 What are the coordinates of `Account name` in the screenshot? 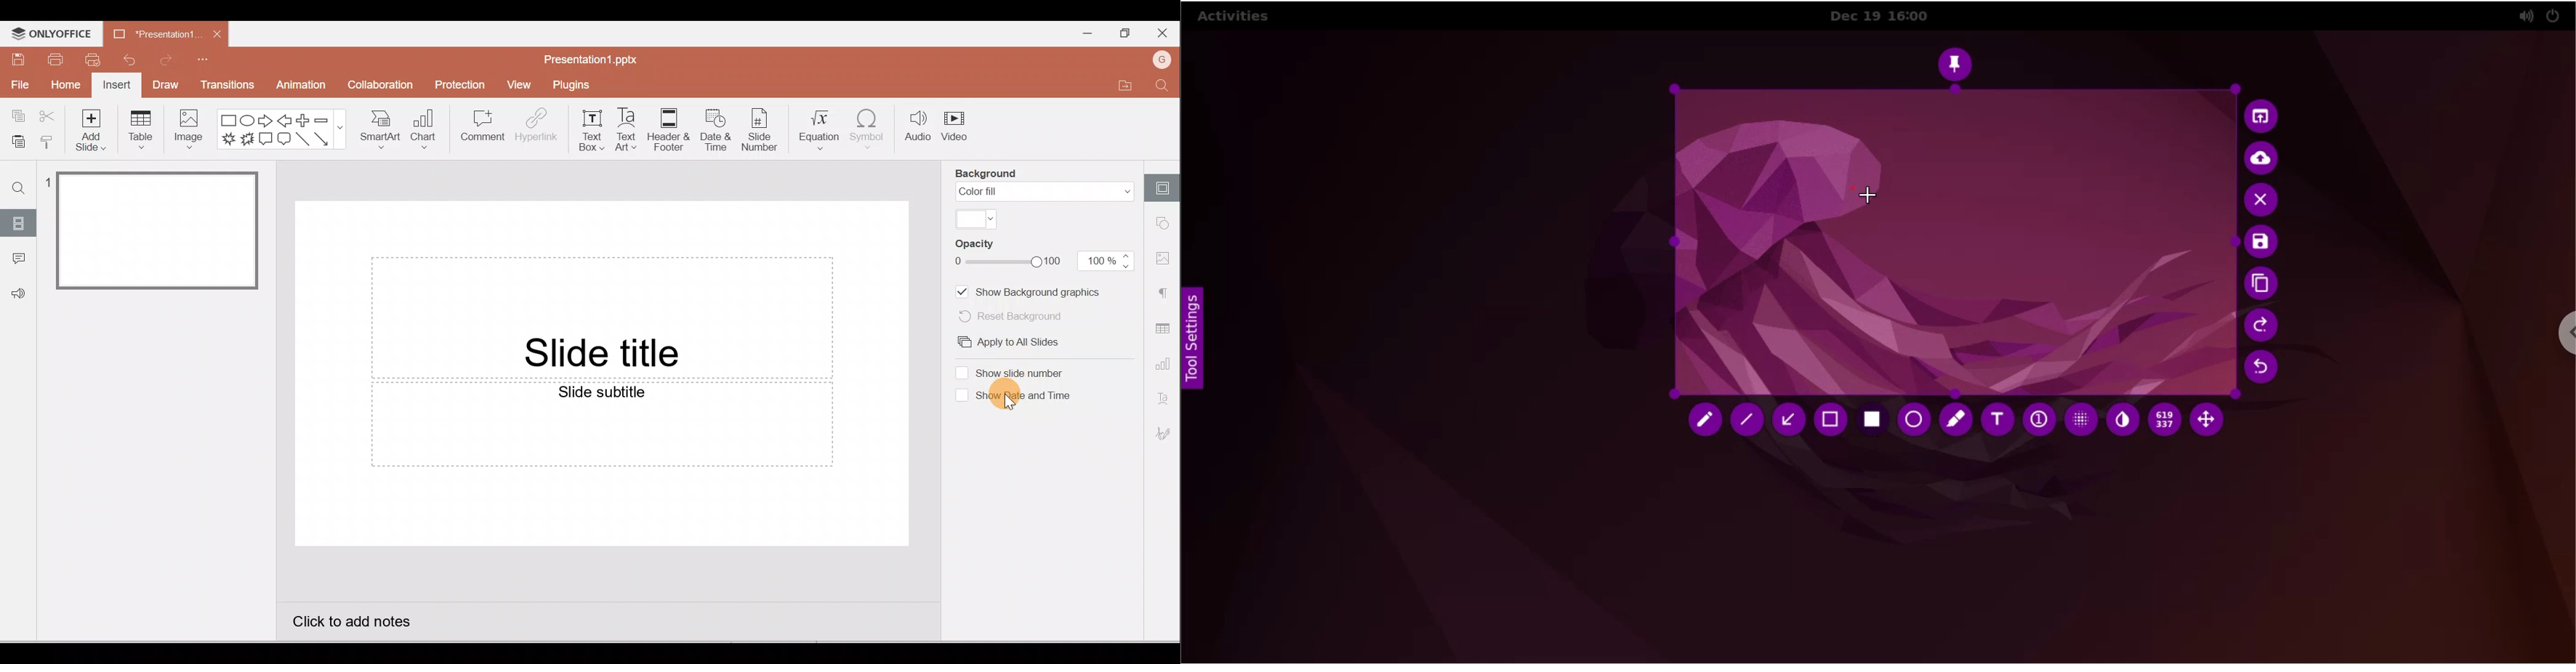 It's located at (1165, 60).